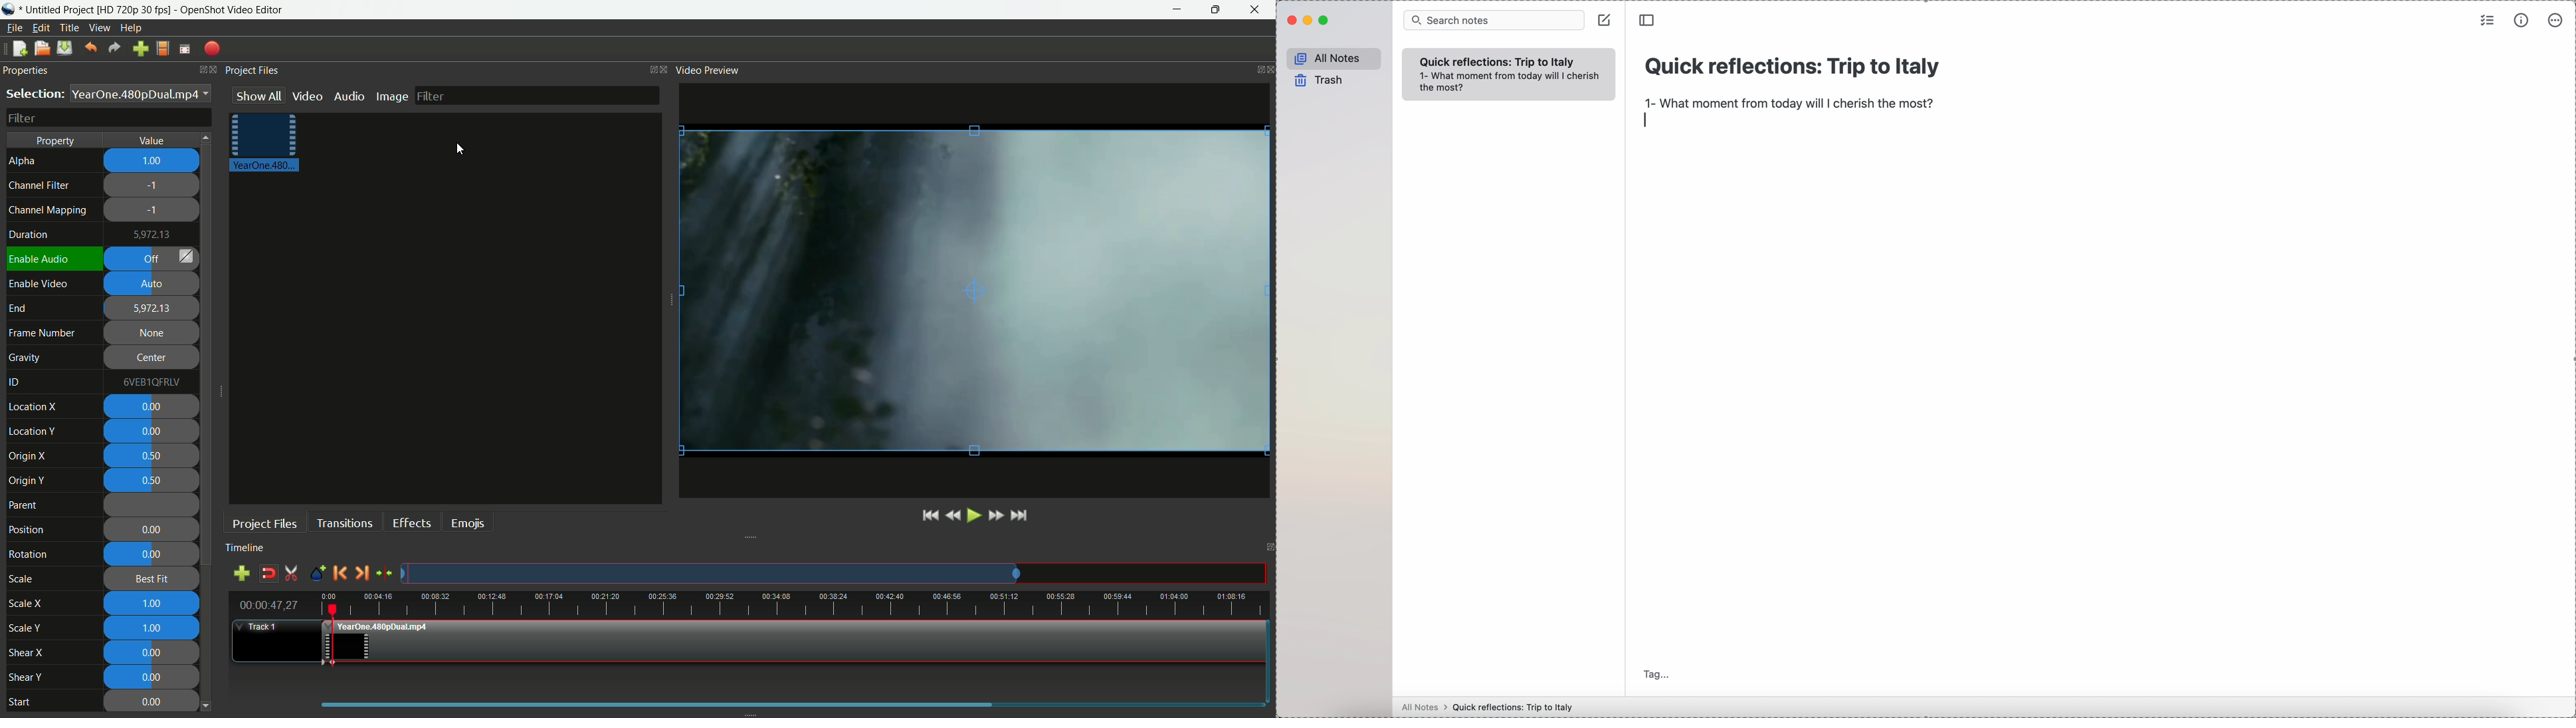 This screenshot has height=728, width=2576. What do you see at coordinates (798, 601) in the screenshot?
I see `time` at bounding box center [798, 601].